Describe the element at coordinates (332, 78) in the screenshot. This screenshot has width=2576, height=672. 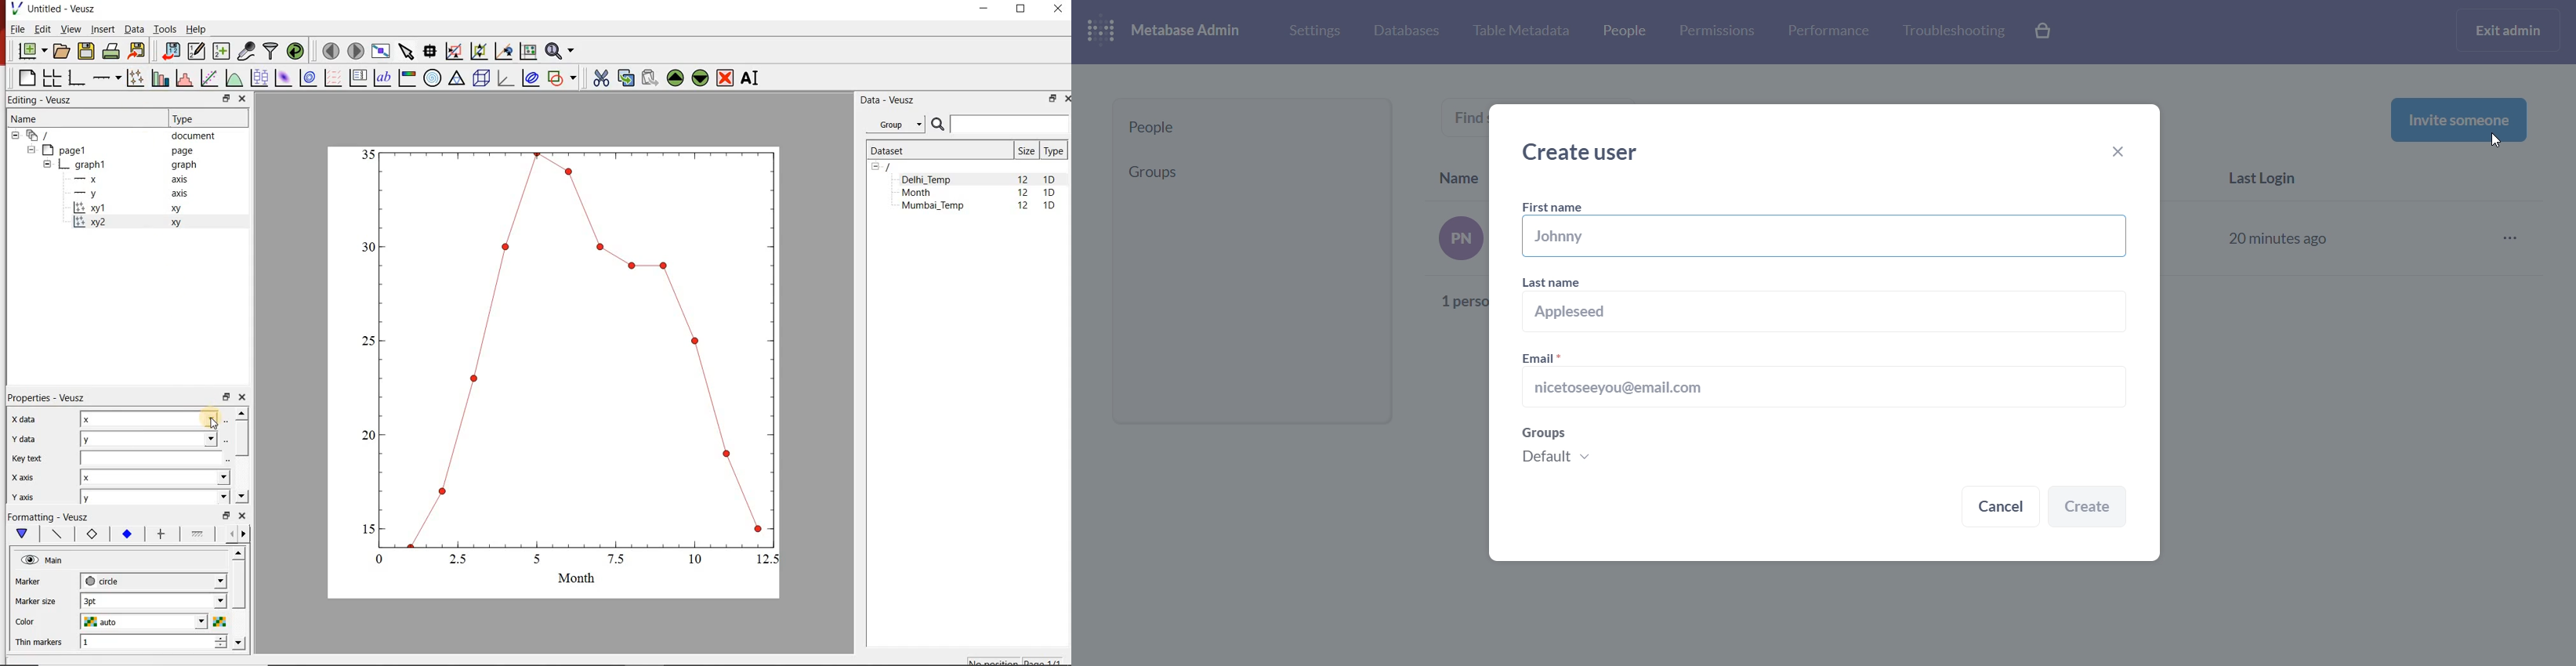
I see `plot a vector field` at that location.